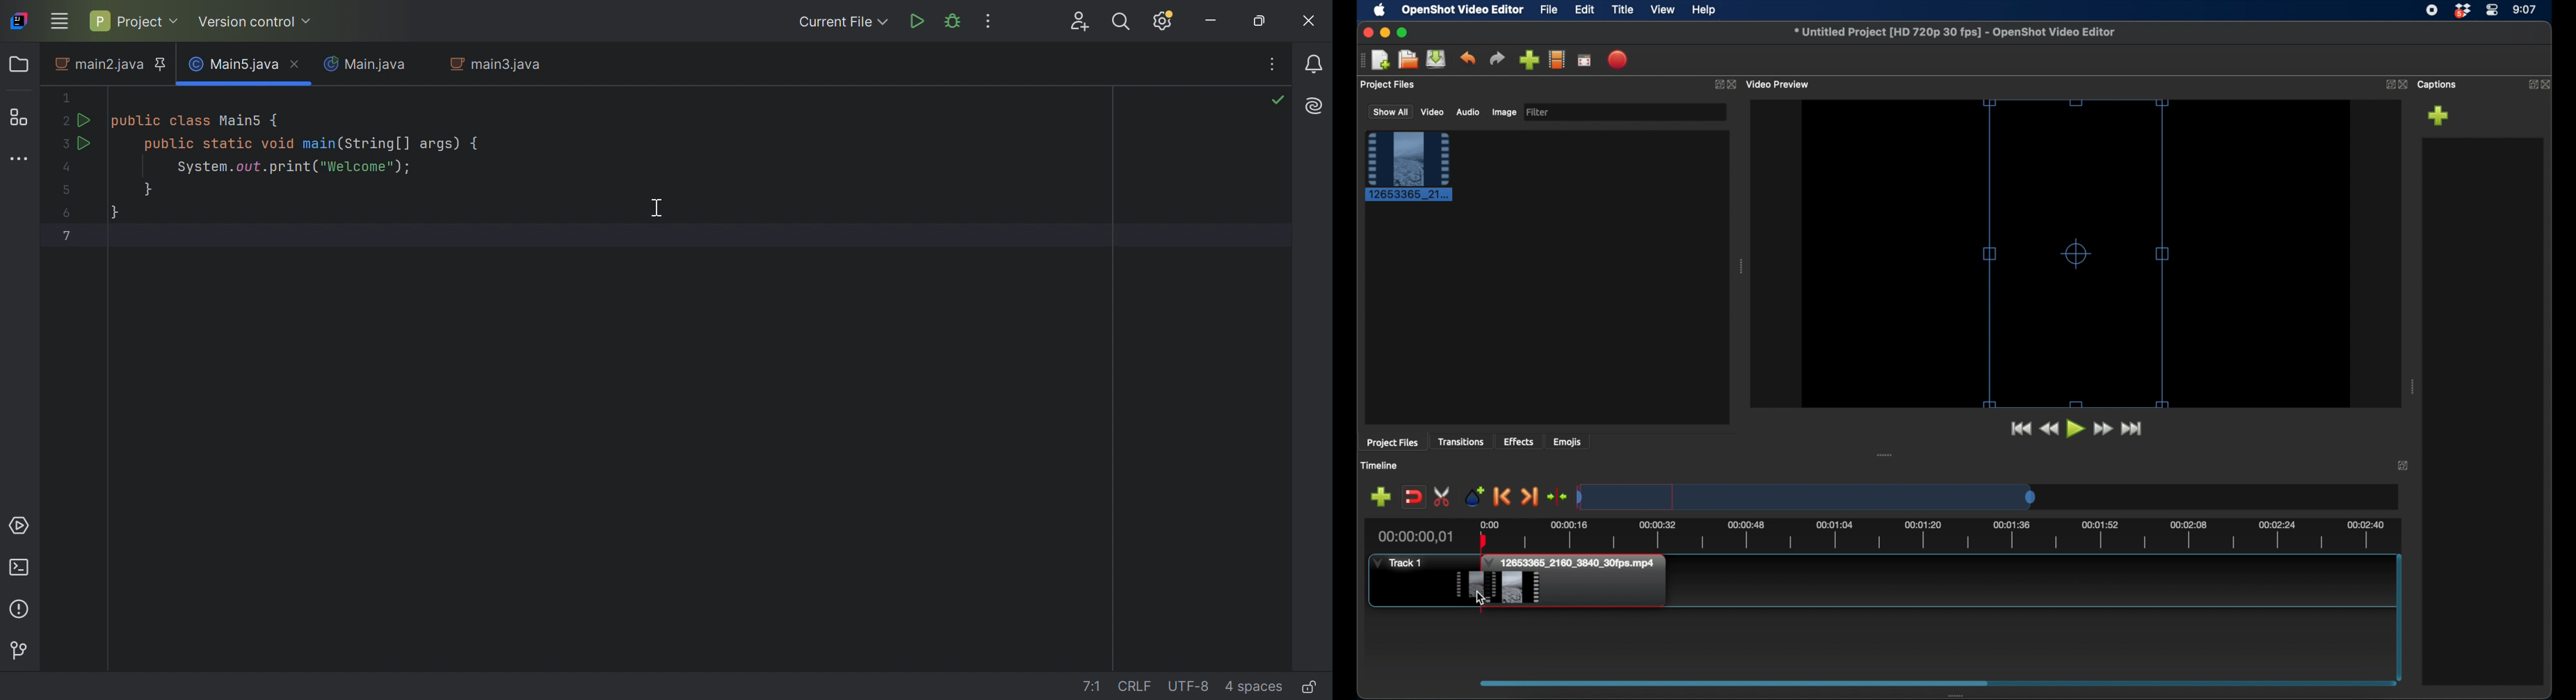  I want to click on rewind, so click(2049, 428).